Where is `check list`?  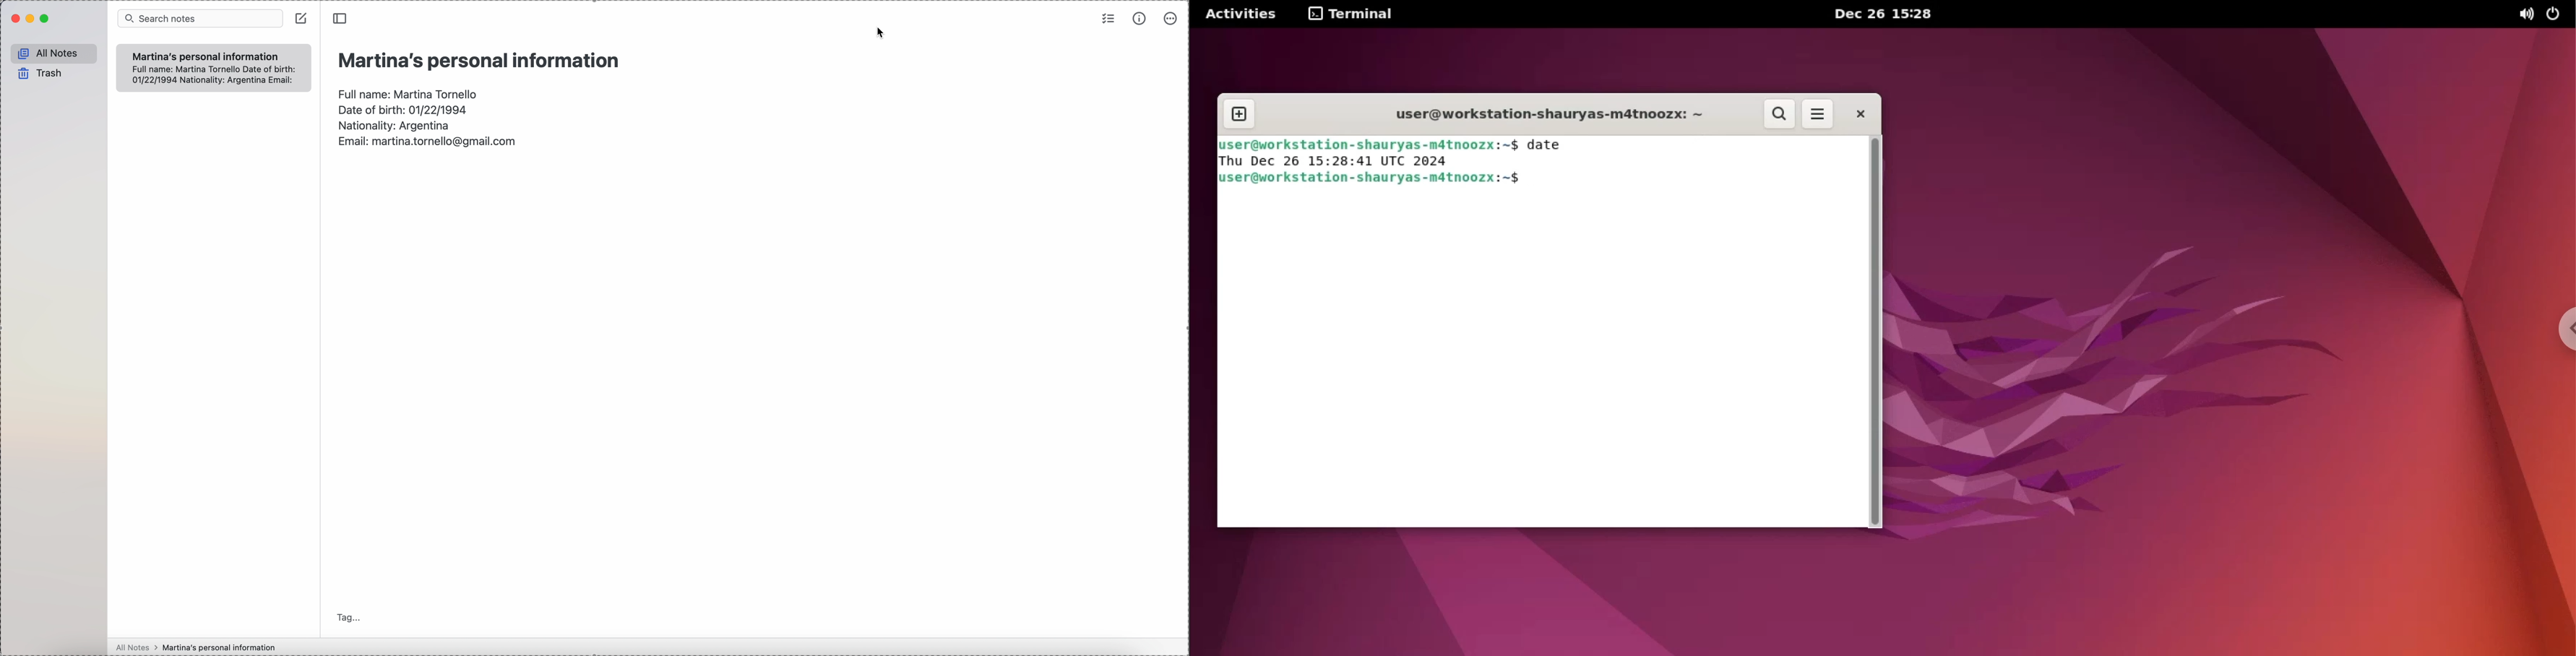 check list is located at coordinates (1107, 20).